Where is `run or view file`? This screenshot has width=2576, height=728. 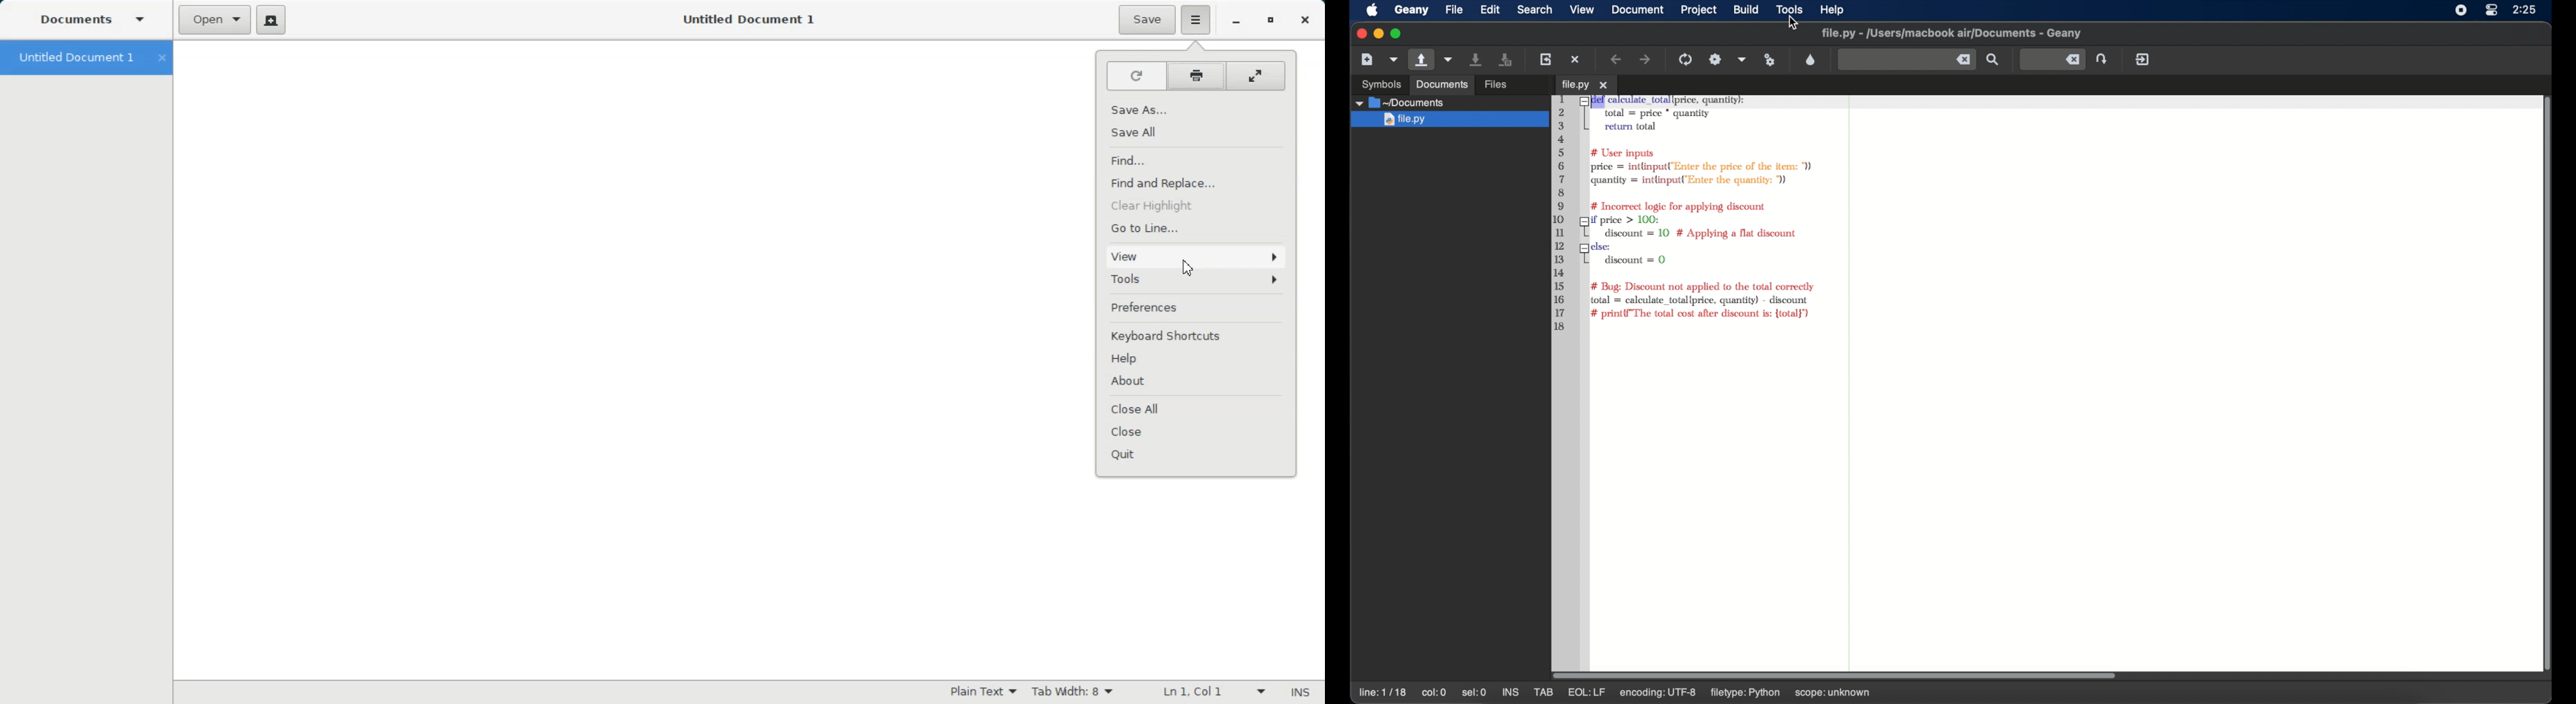 run or view file is located at coordinates (1769, 61).